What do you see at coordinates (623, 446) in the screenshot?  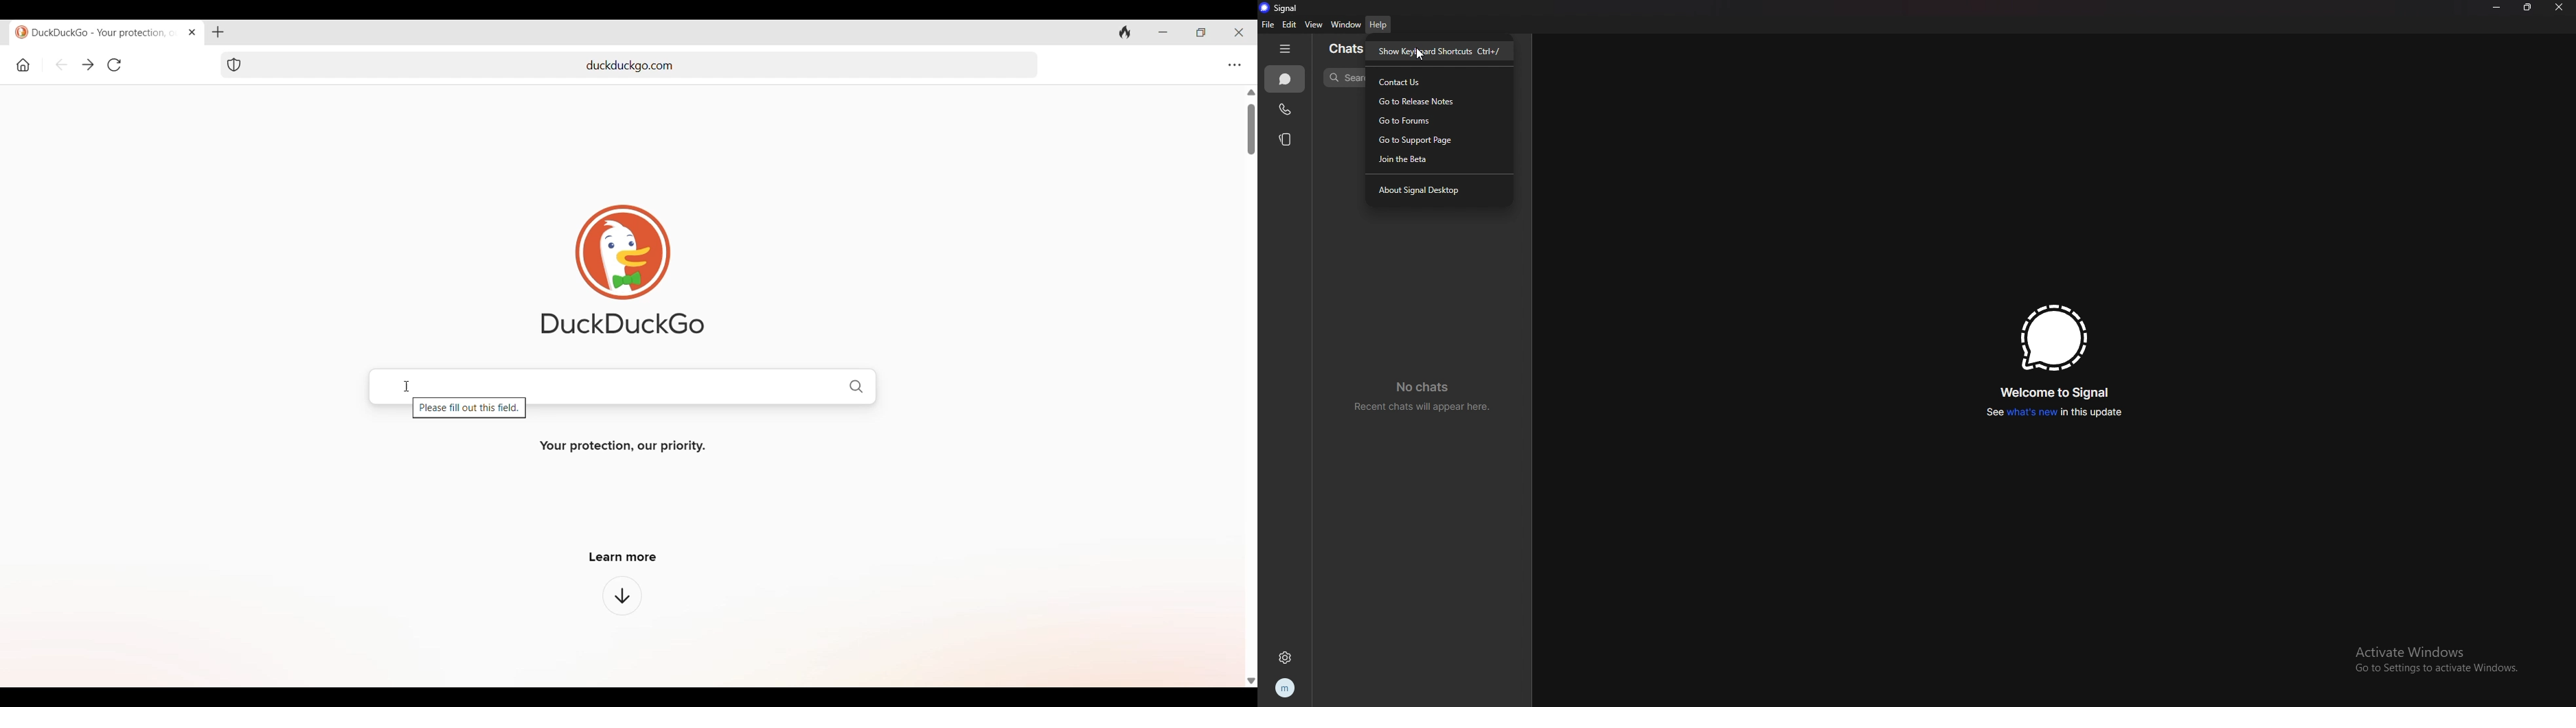 I see `Your protection, our priority.` at bounding box center [623, 446].